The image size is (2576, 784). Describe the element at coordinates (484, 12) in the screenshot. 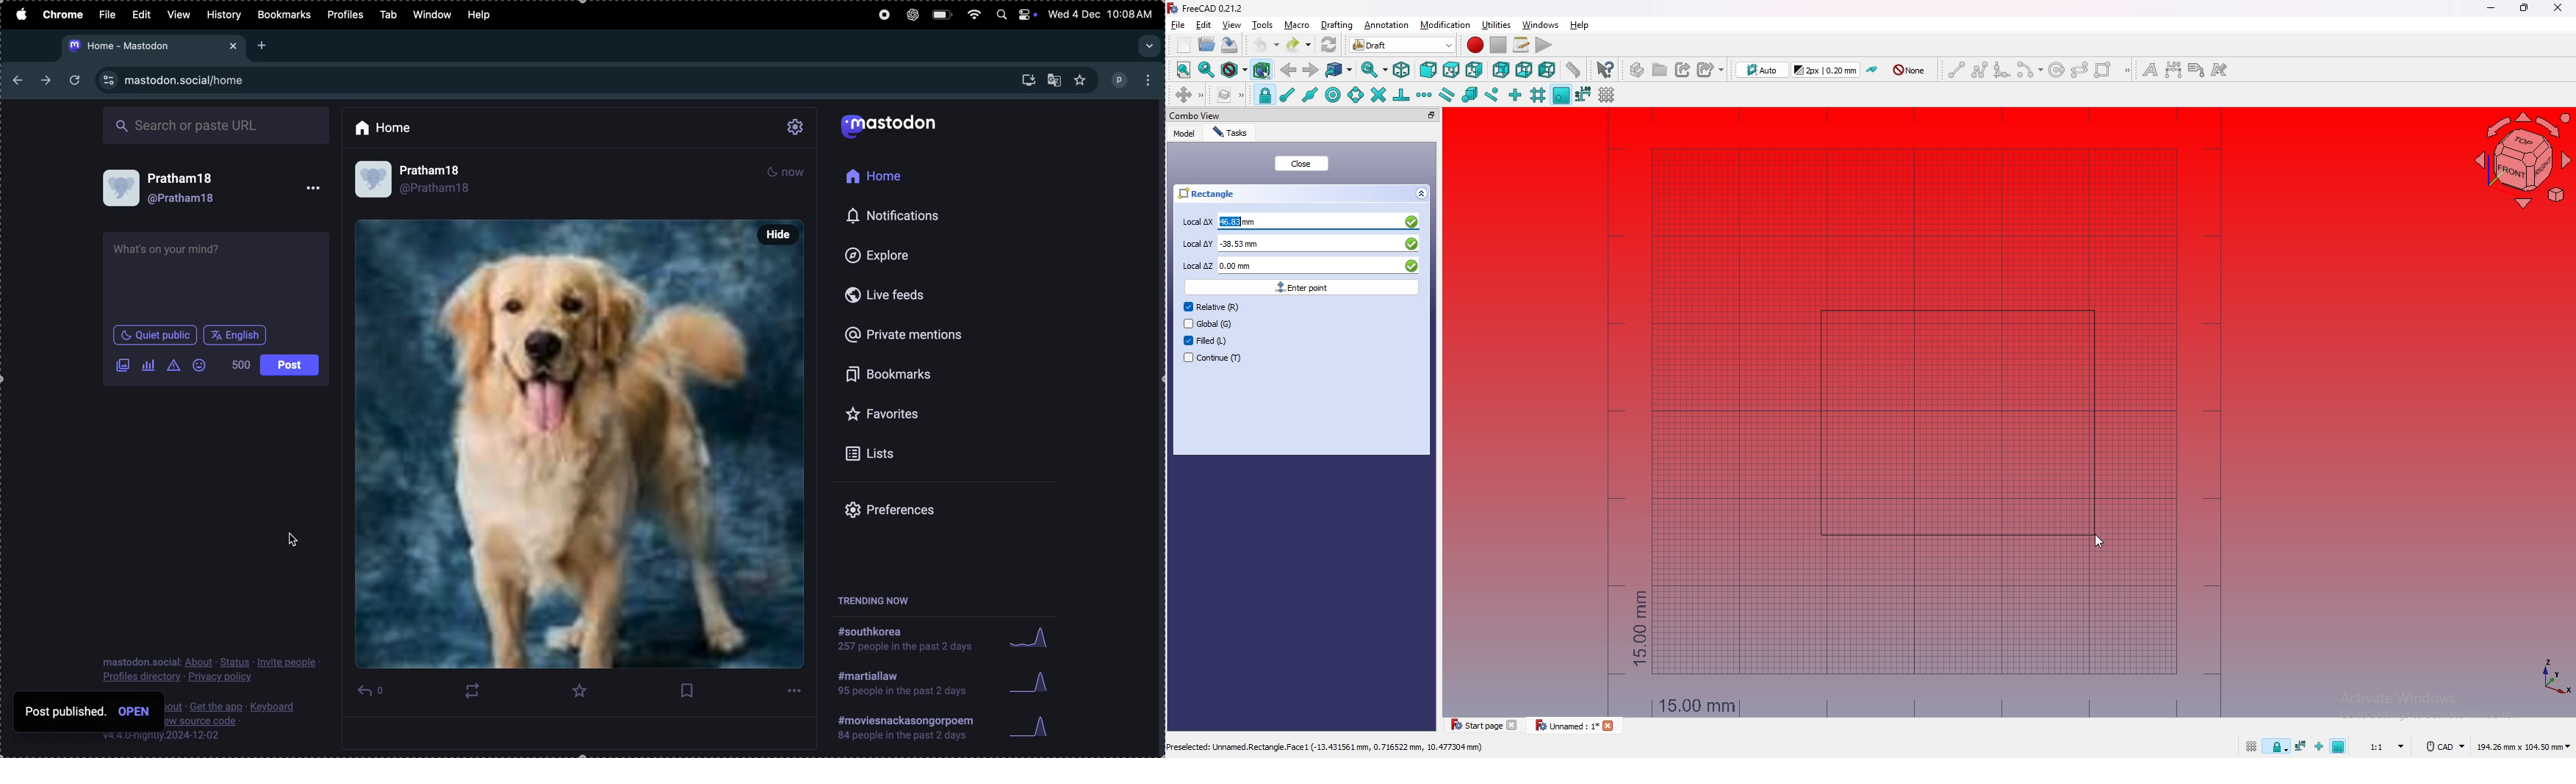

I see `help` at that location.